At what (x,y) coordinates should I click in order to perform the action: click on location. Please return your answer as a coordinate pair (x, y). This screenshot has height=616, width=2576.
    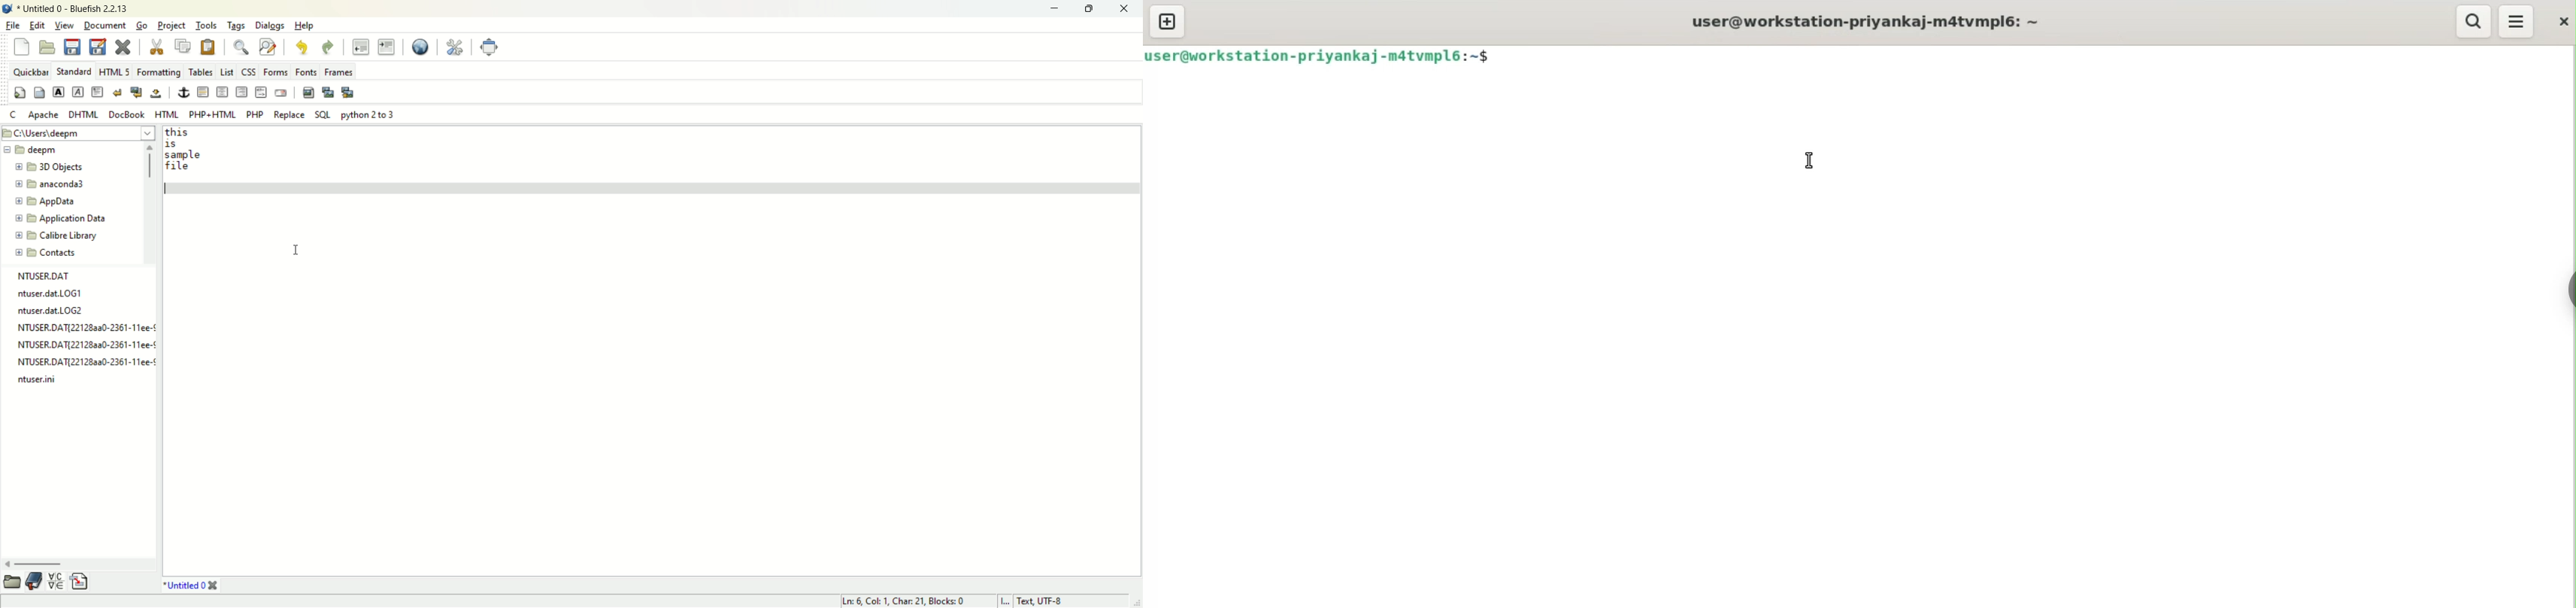
    Looking at the image, I should click on (77, 132).